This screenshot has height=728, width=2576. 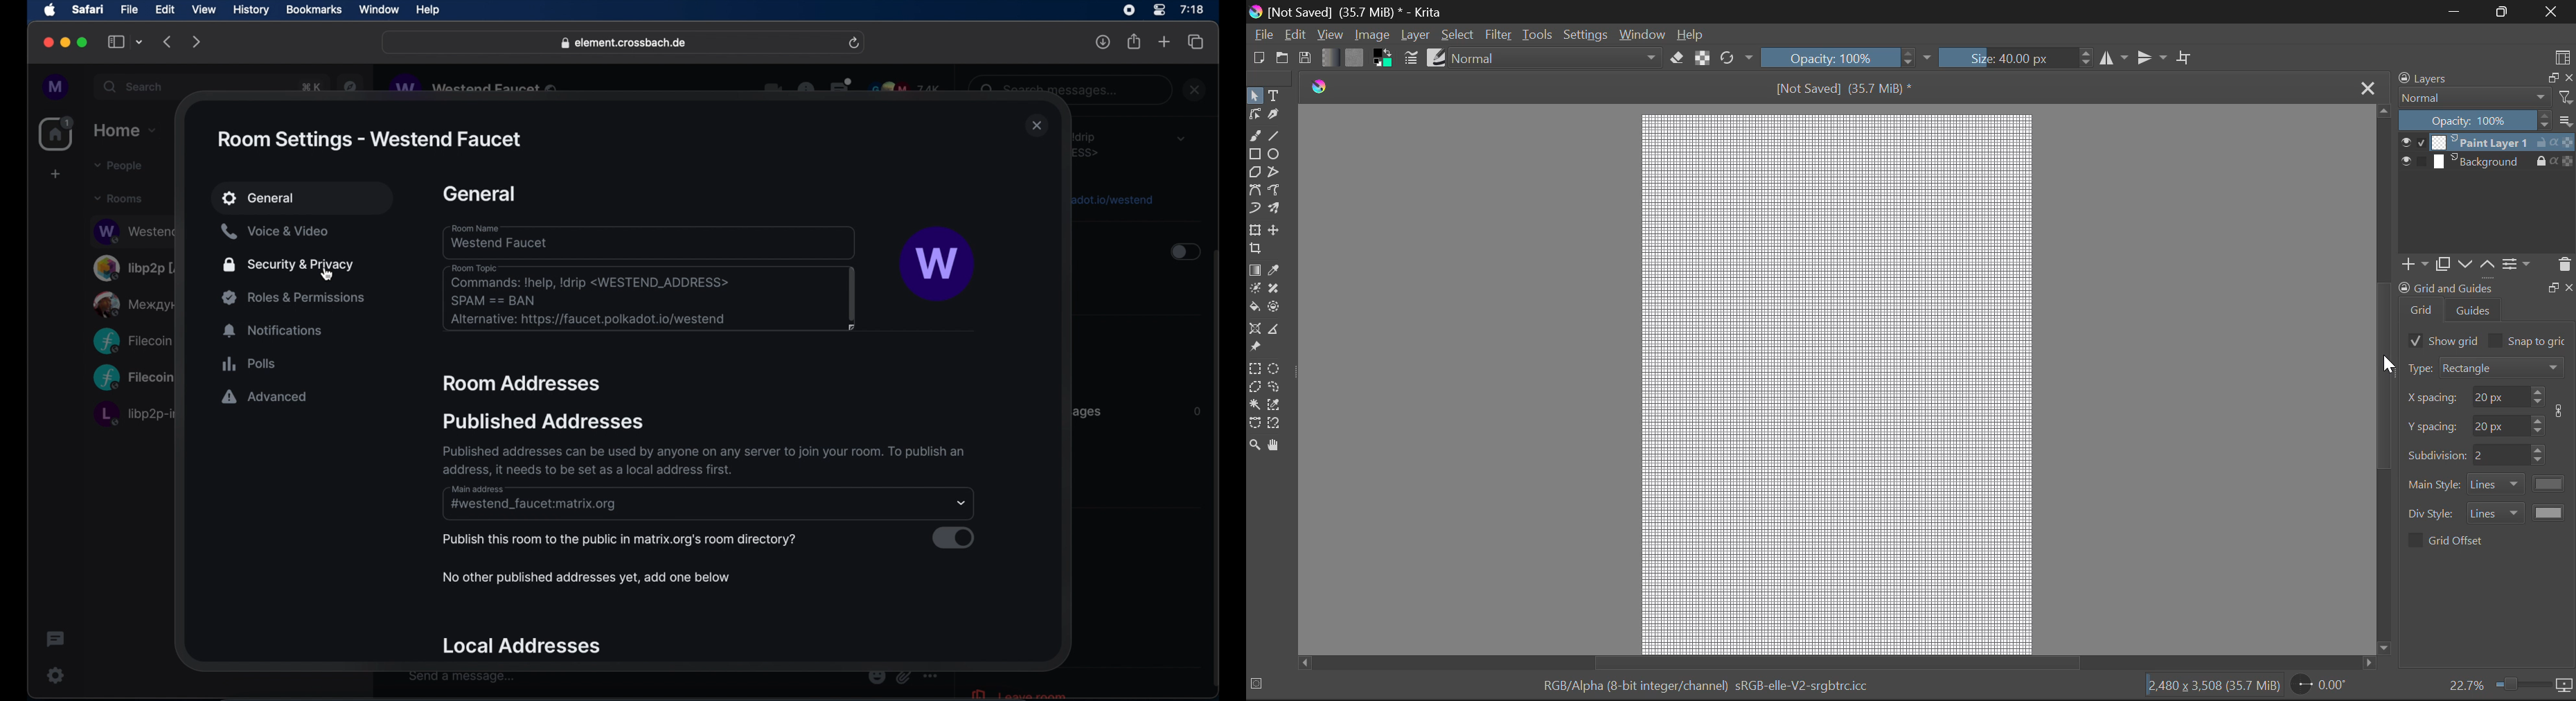 I want to click on Crop, so click(x=2186, y=57).